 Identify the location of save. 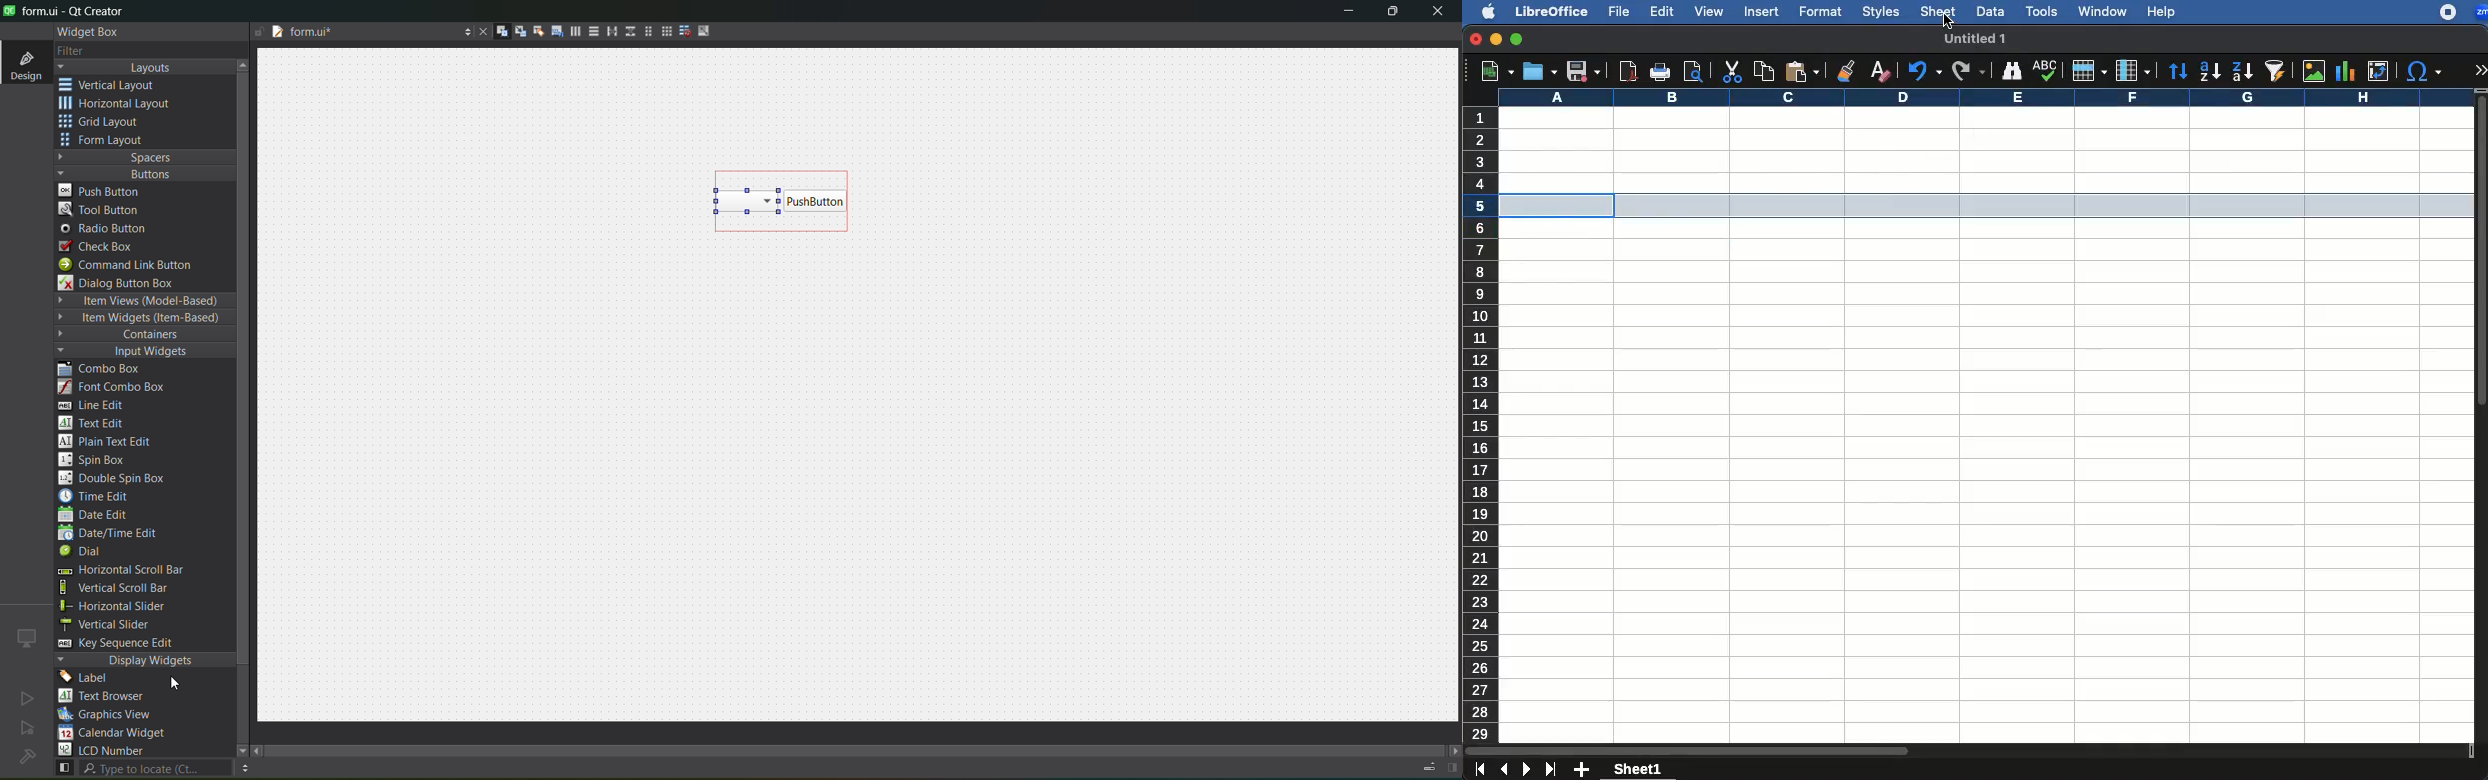
(1584, 72).